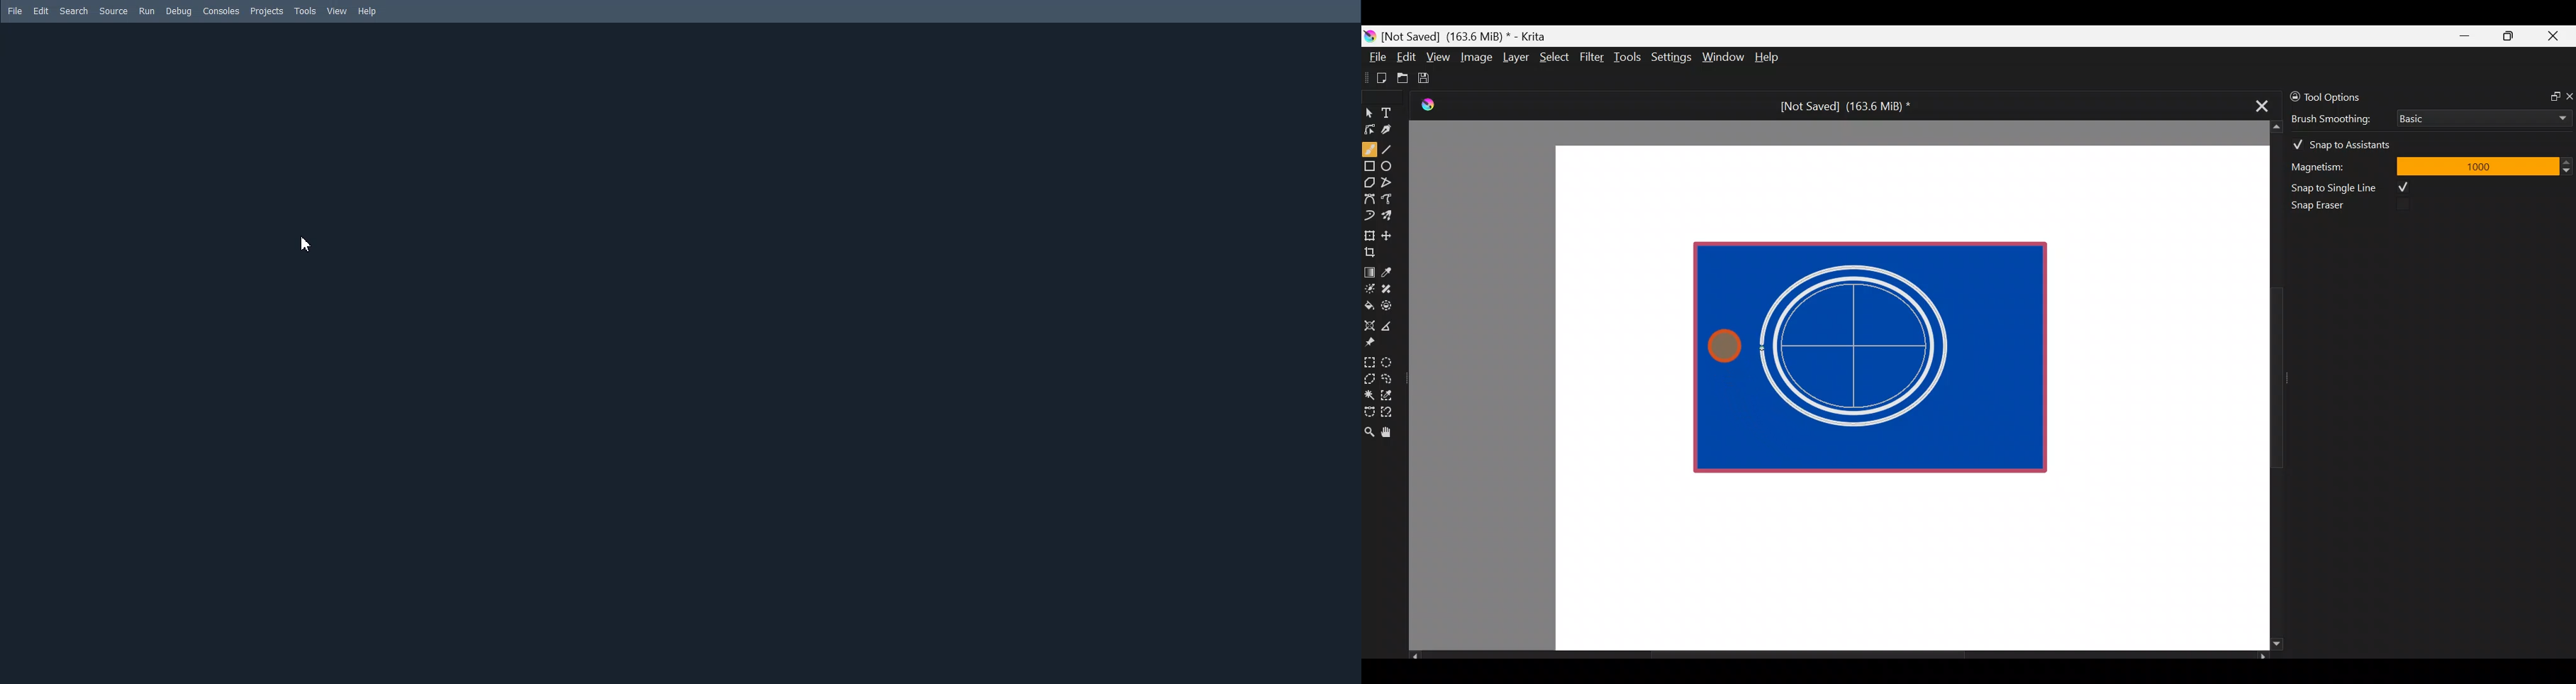  I want to click on Projects, so click(267, 11).